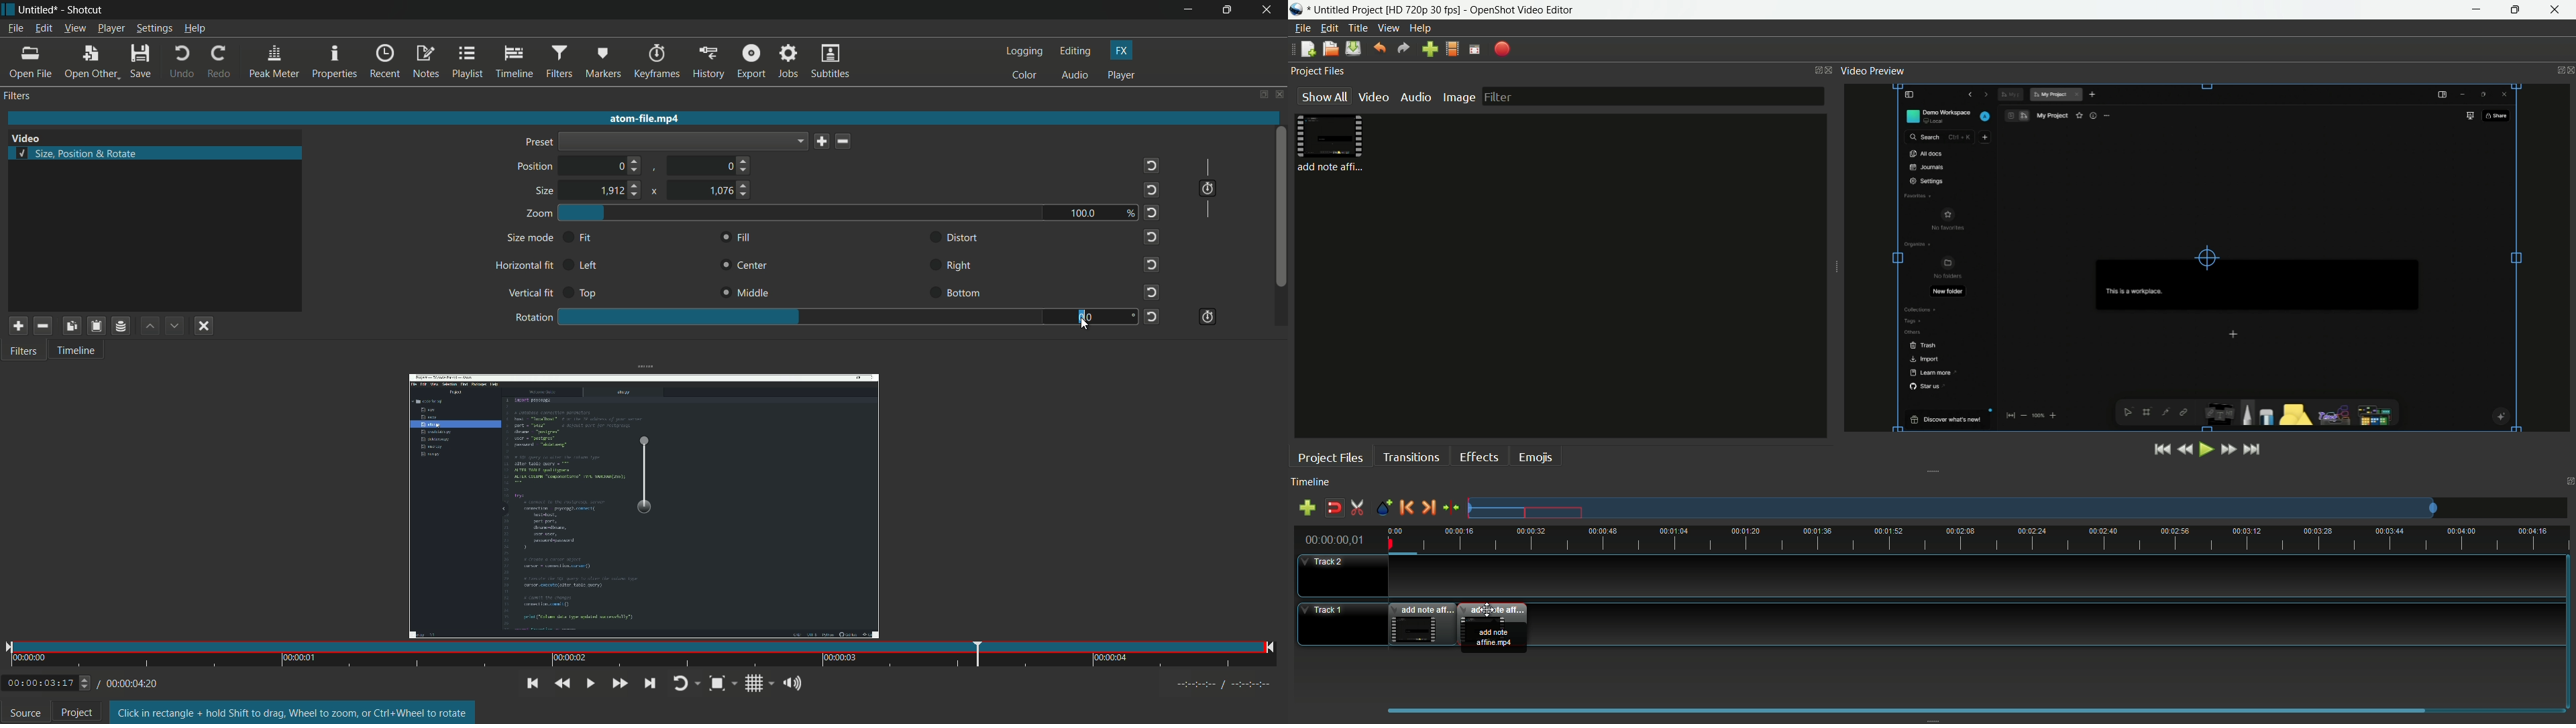 The width and height of the screenshot is (2576, 728). What do you see at coordinates (731, 190) in the screenshot?
I see `1076 (choose size)` at bounding box center [731, 190].